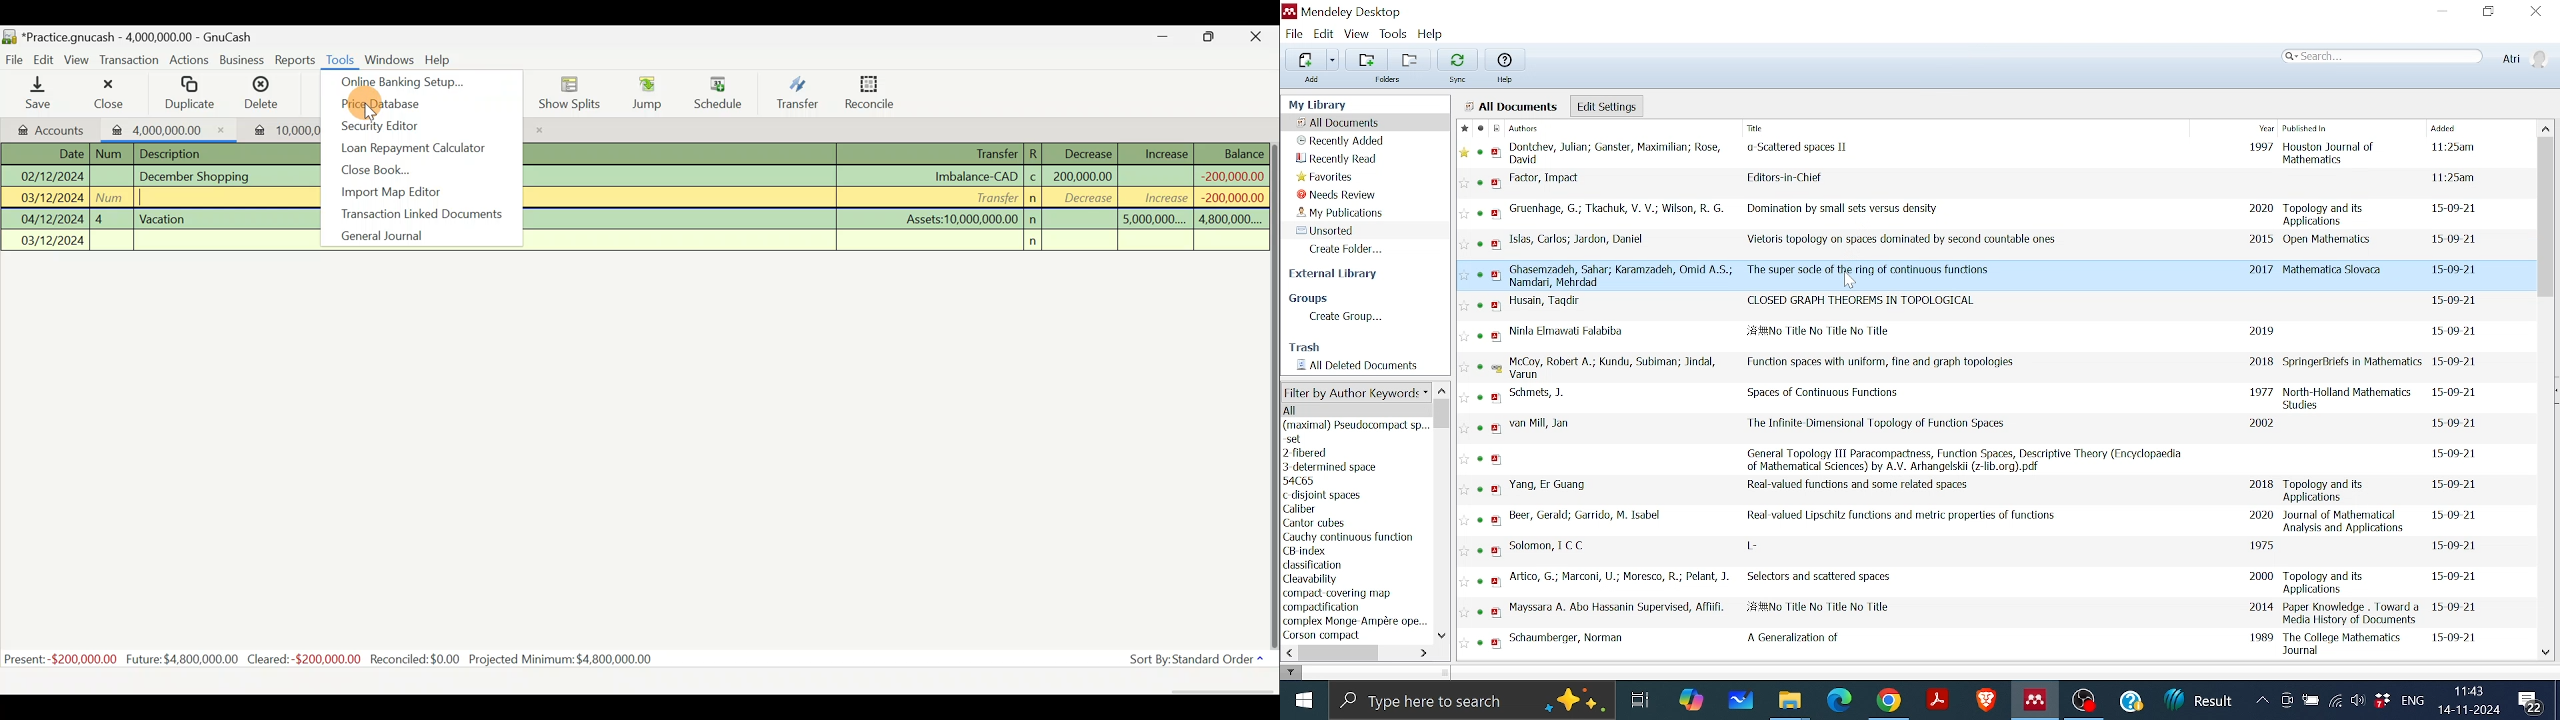 This screenshot has height=728, width=2576. I want to click on Sort by, so click(1190, 661).